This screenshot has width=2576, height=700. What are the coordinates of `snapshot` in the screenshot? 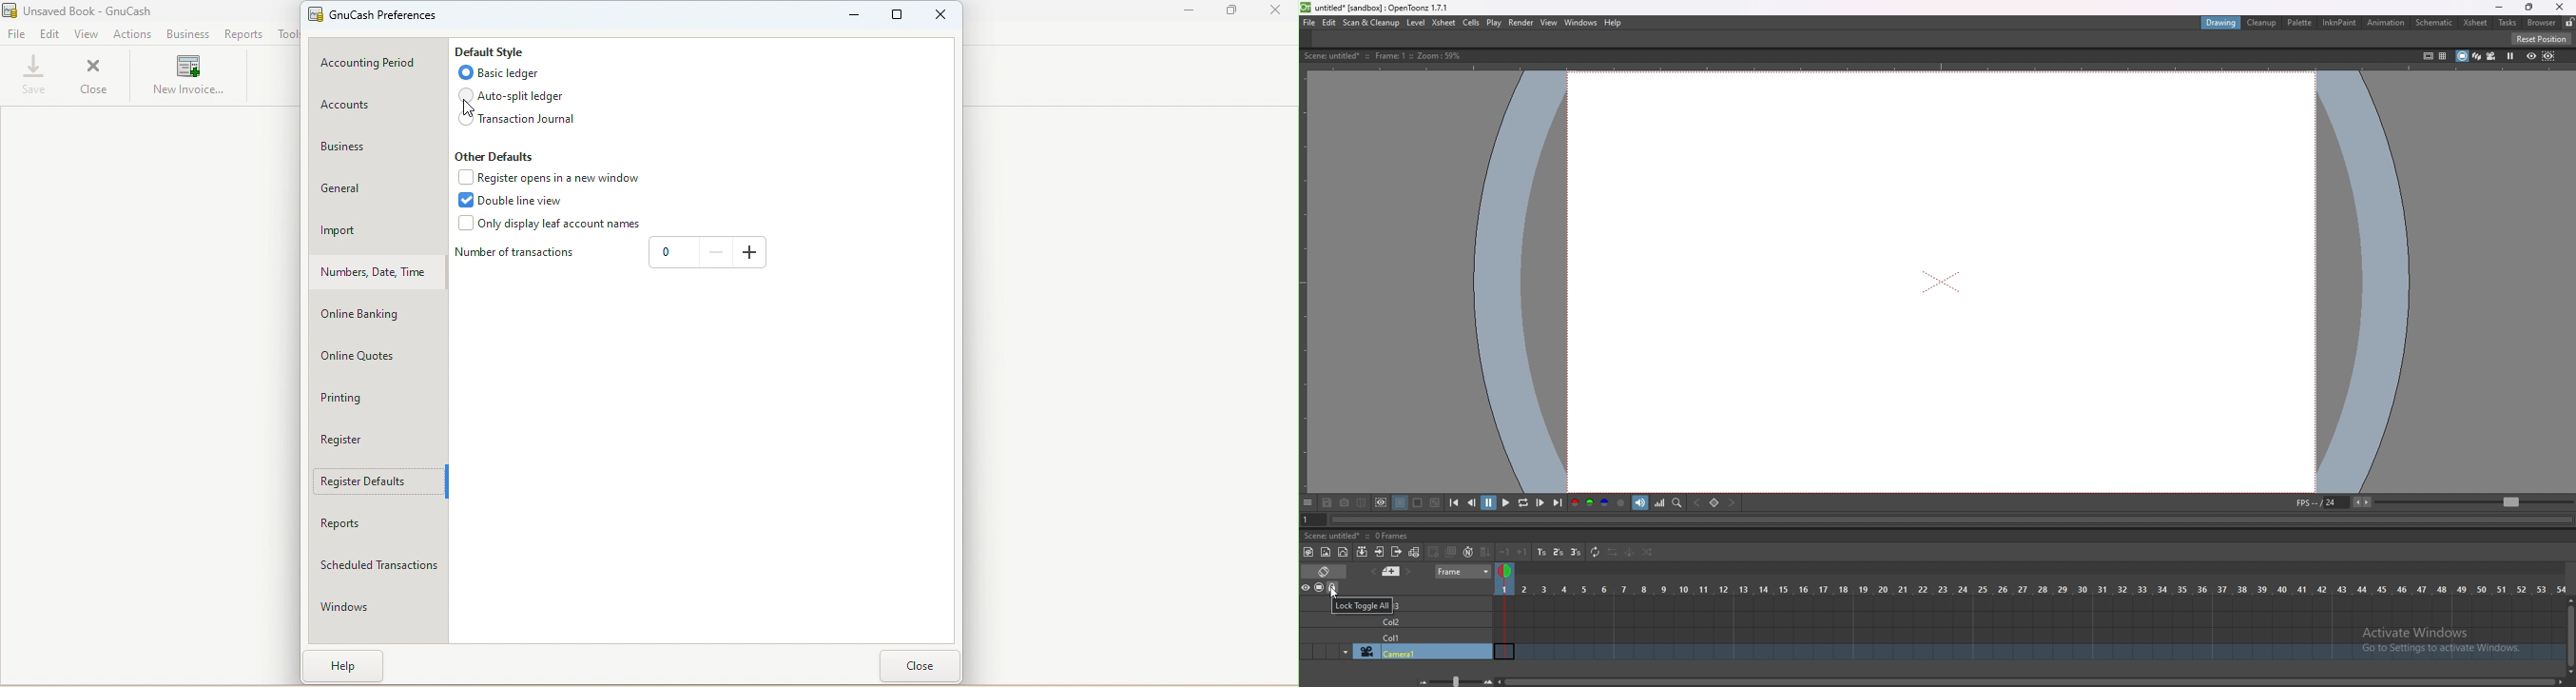 It's located at (1345, 503).